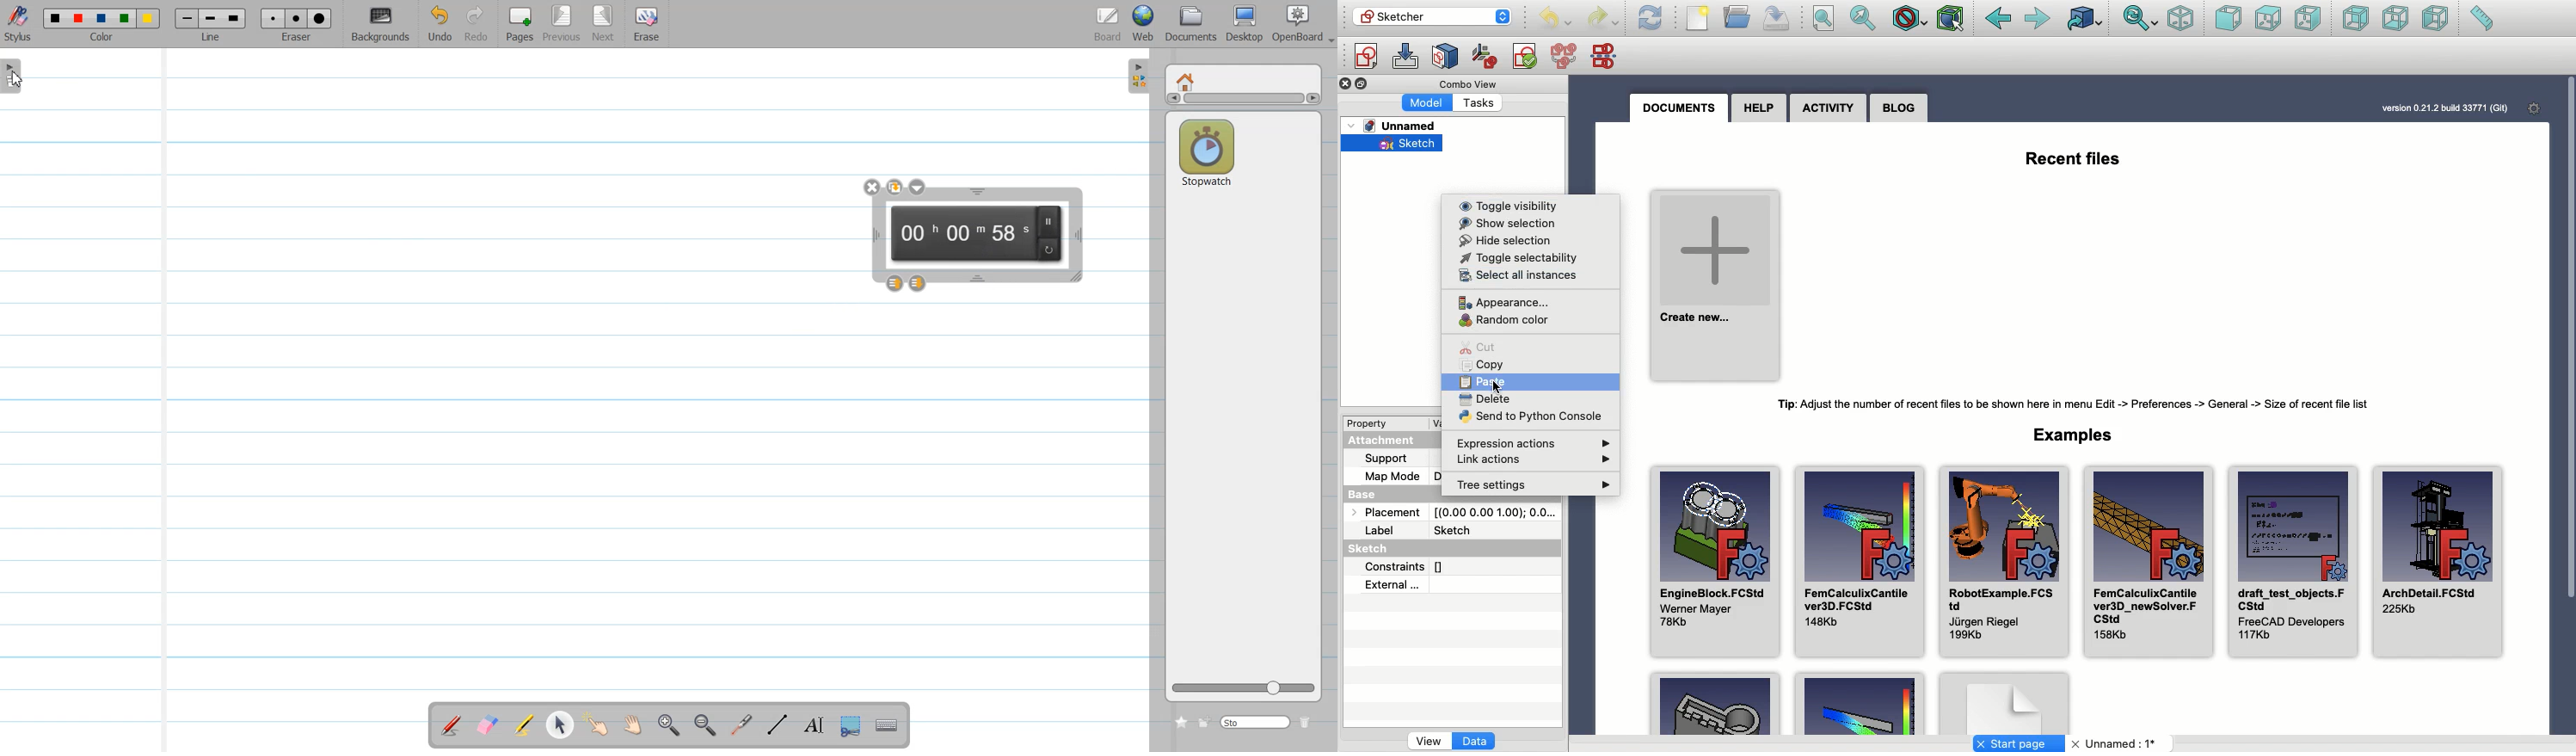  What do you see at coordinates (17, 79) in the screenshot?
I see `Cursor` at bounding box center [17, 79].